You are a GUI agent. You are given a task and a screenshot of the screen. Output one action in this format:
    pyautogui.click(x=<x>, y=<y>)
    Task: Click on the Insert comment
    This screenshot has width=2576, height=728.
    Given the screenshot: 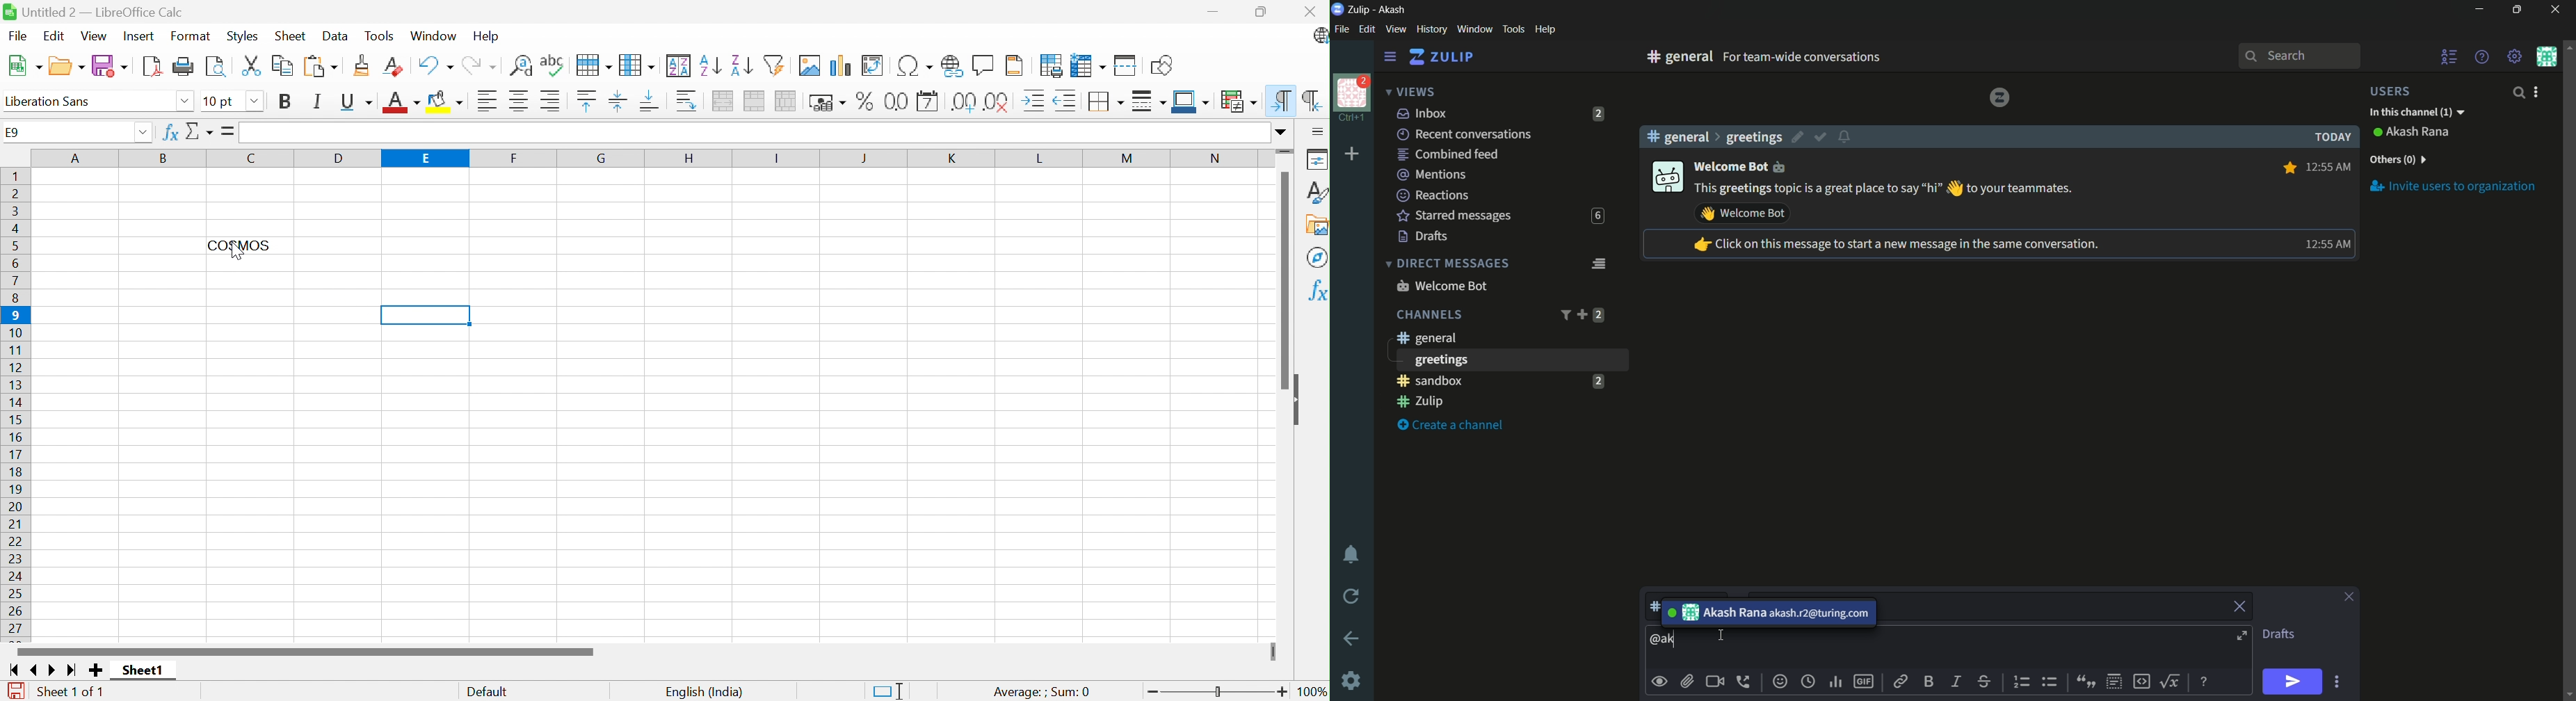 What is the action you would take?
    pyautogui.click(x=981, y=65)
    